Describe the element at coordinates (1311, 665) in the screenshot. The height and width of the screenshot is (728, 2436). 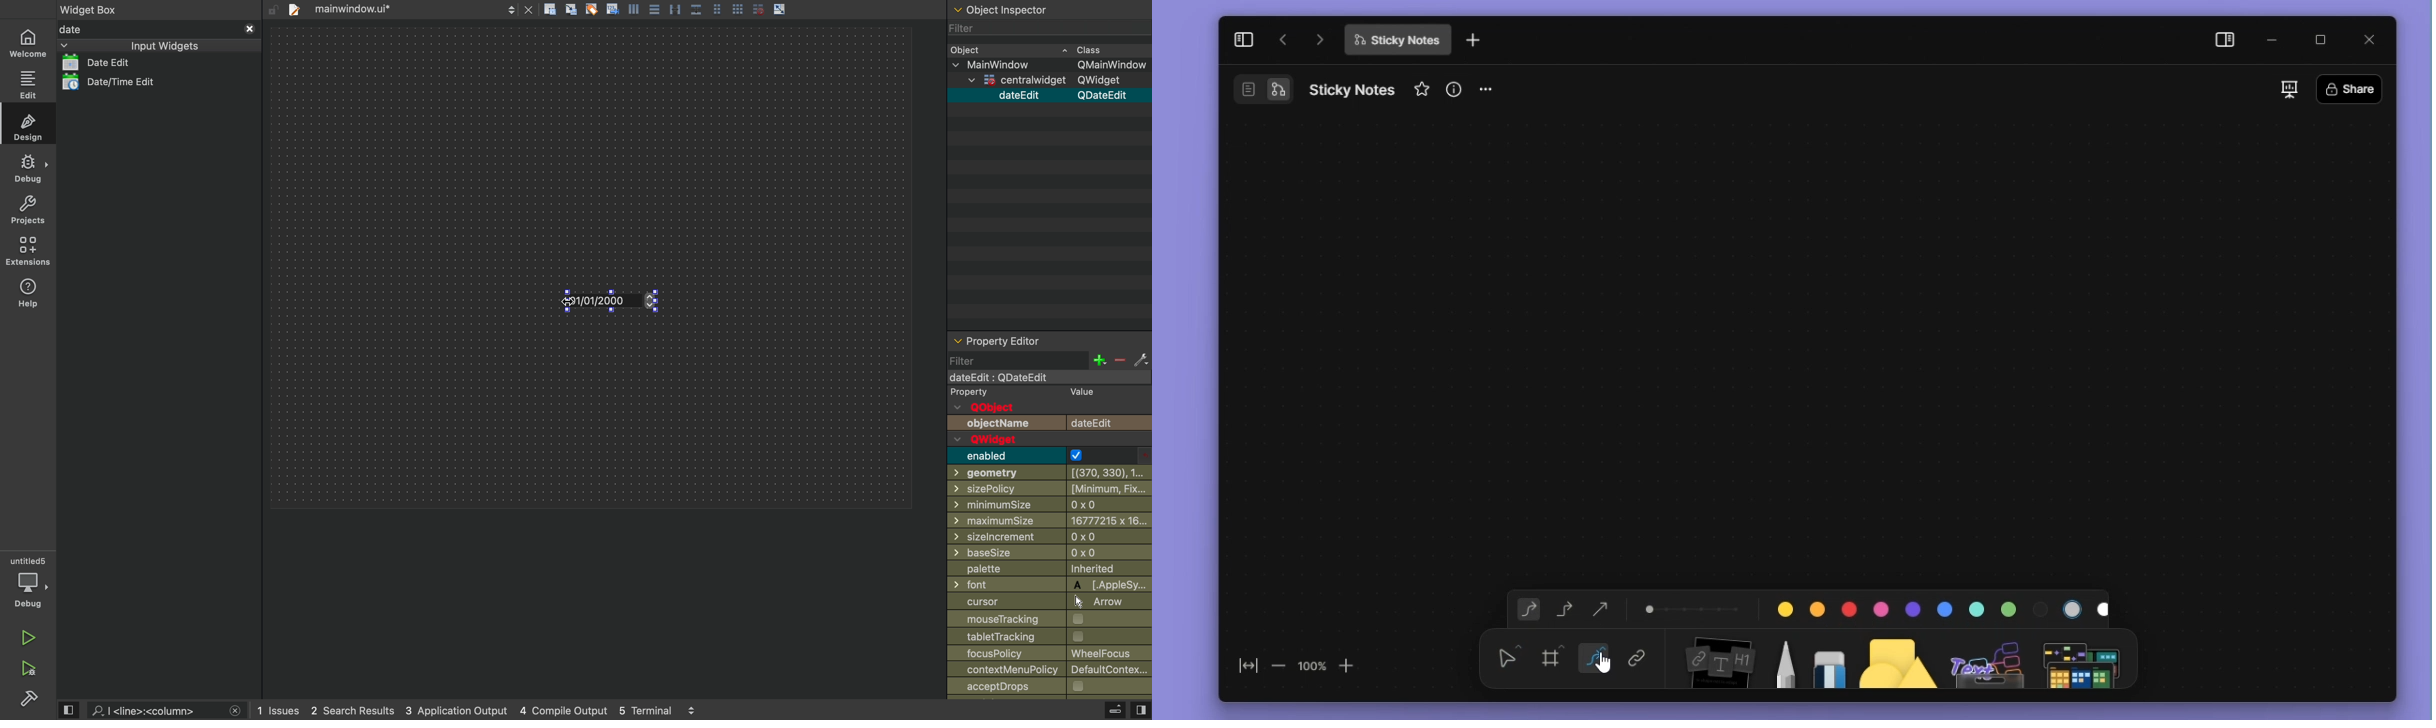
I see `100%` at that location.